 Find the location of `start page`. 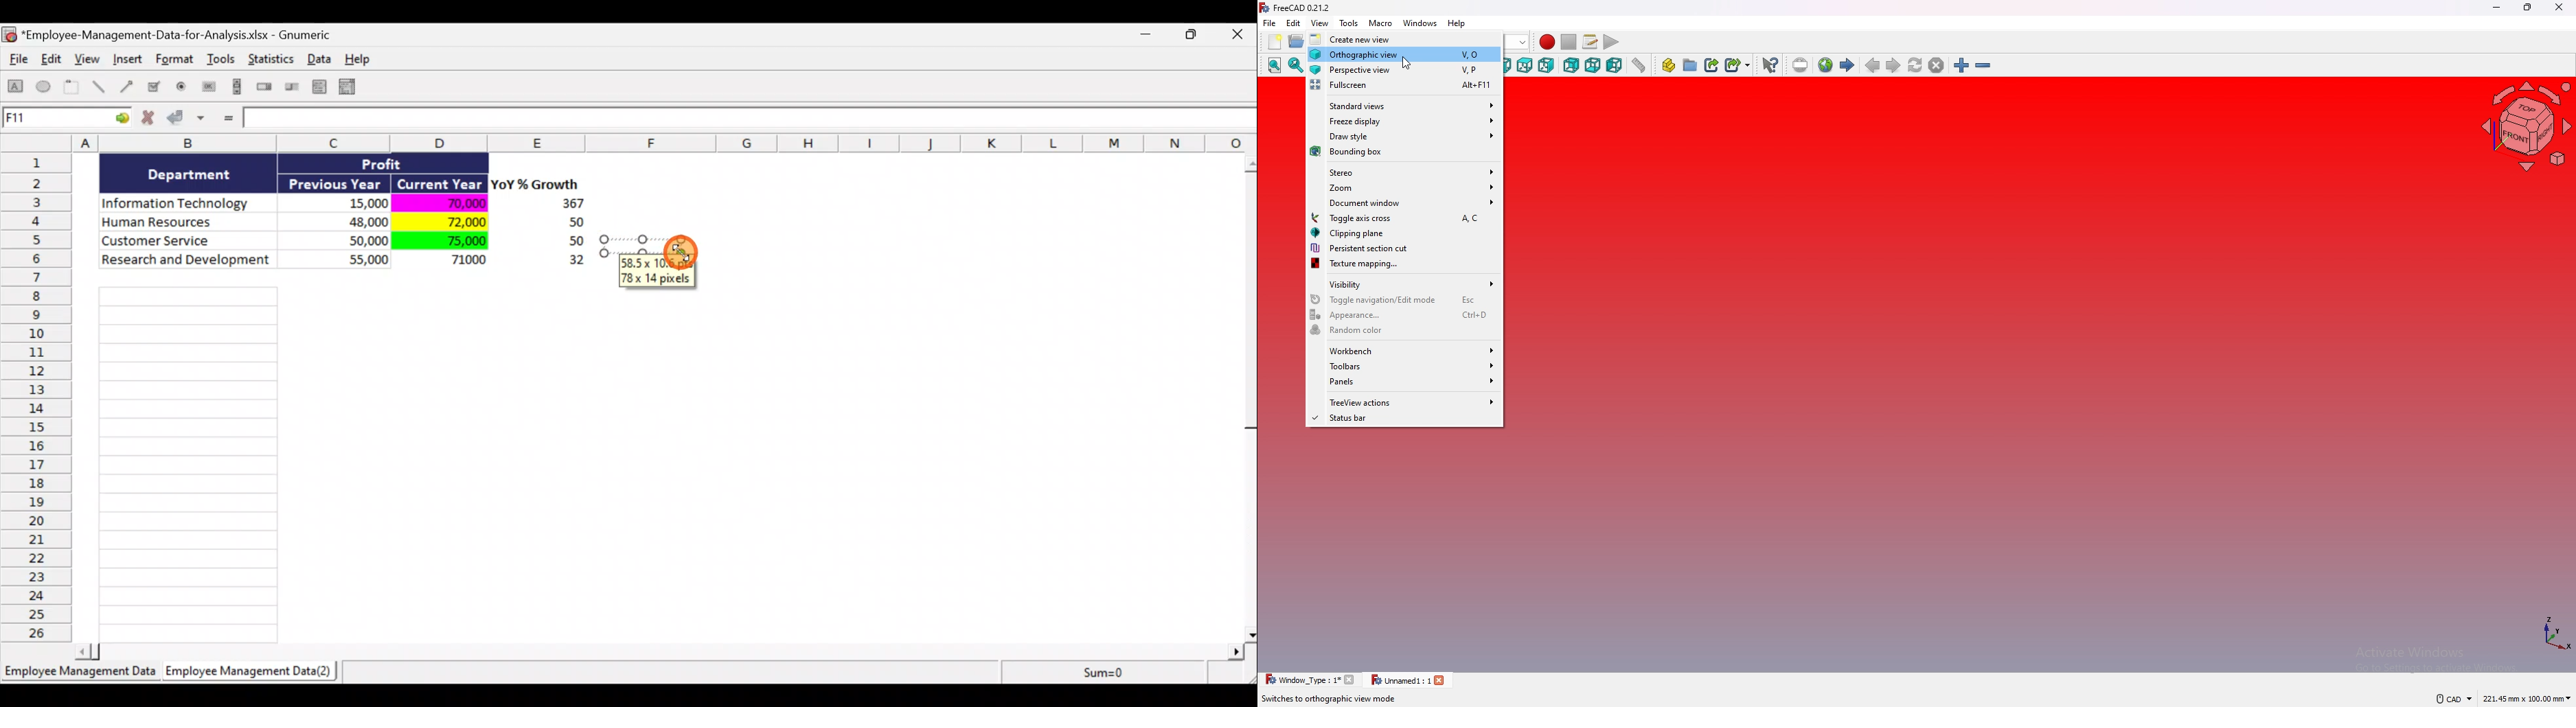

start page is located at coordinates (1847, 65).